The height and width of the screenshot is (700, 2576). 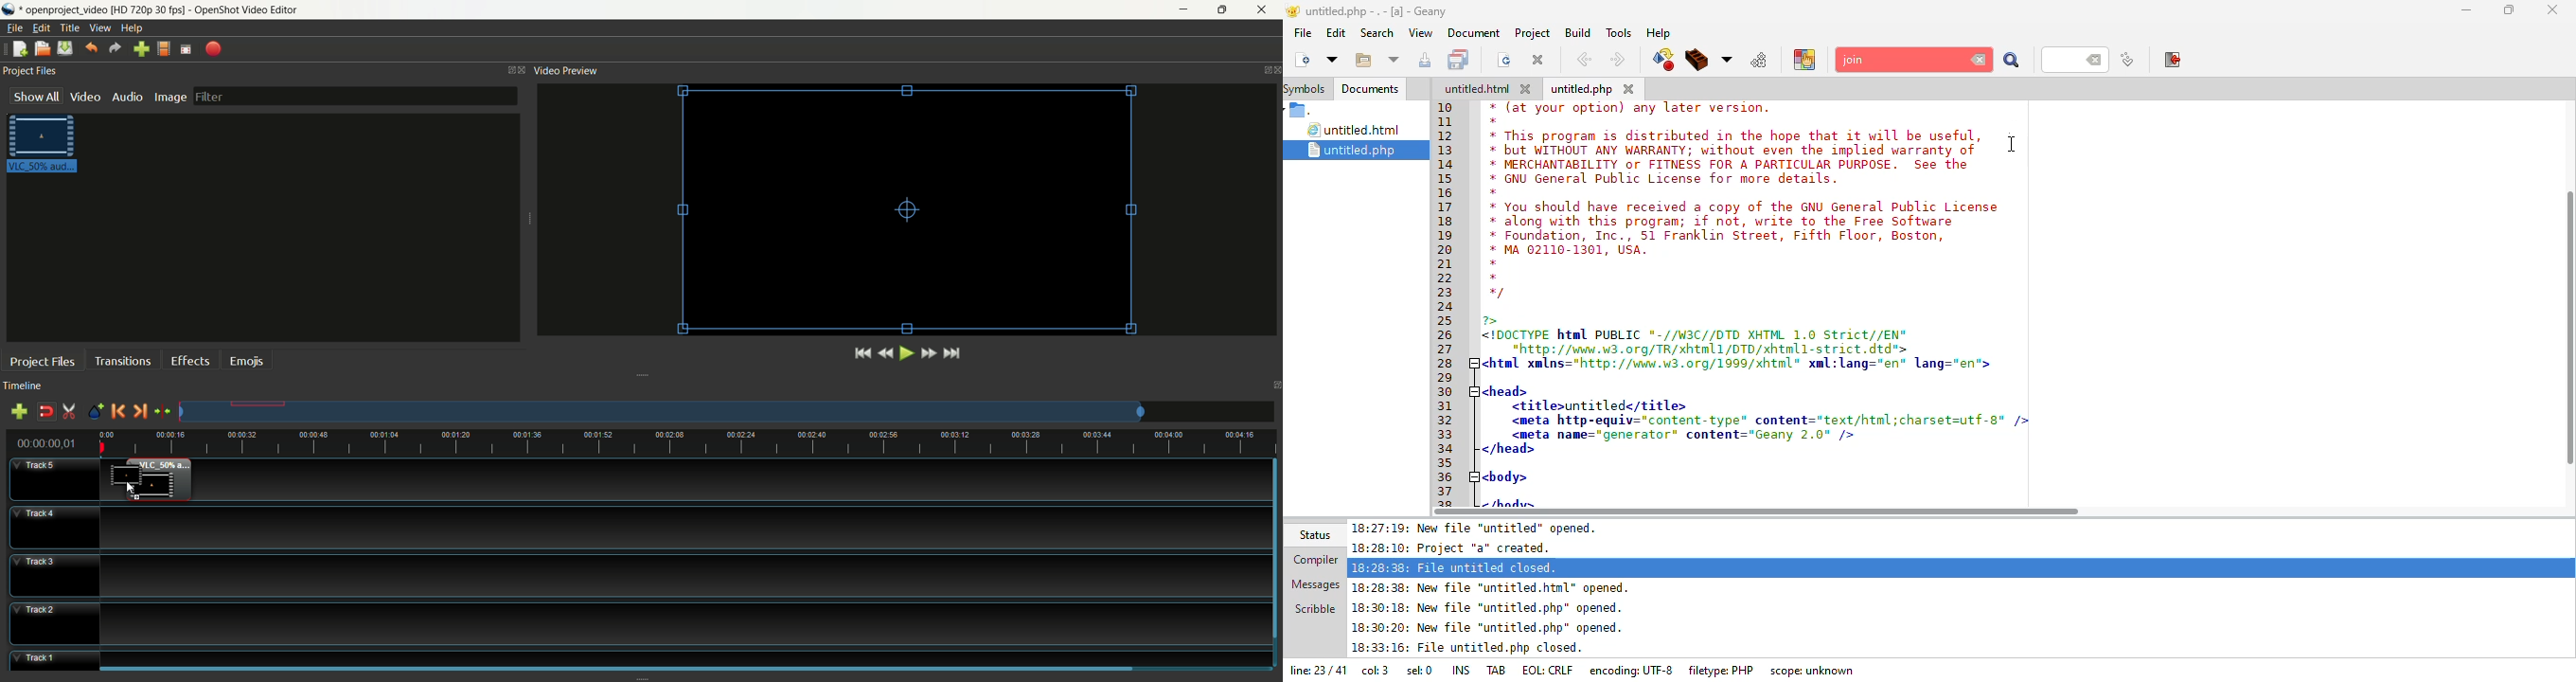 I want to click on sel:0, so click(x=1419, y=673).